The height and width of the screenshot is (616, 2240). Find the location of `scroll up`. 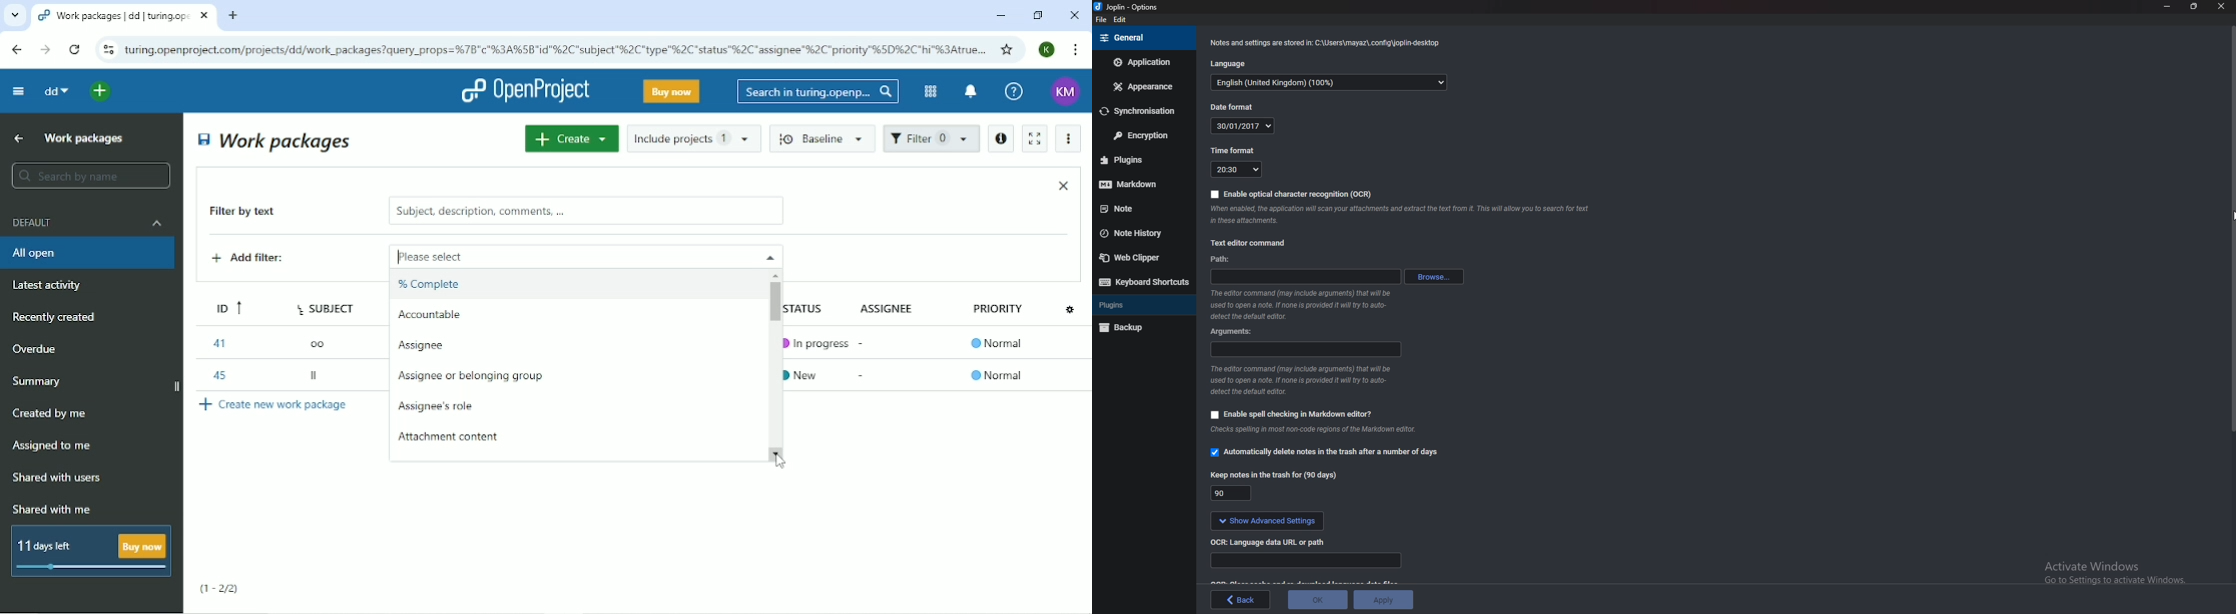

scroll up is located at coordinates (779, 275).